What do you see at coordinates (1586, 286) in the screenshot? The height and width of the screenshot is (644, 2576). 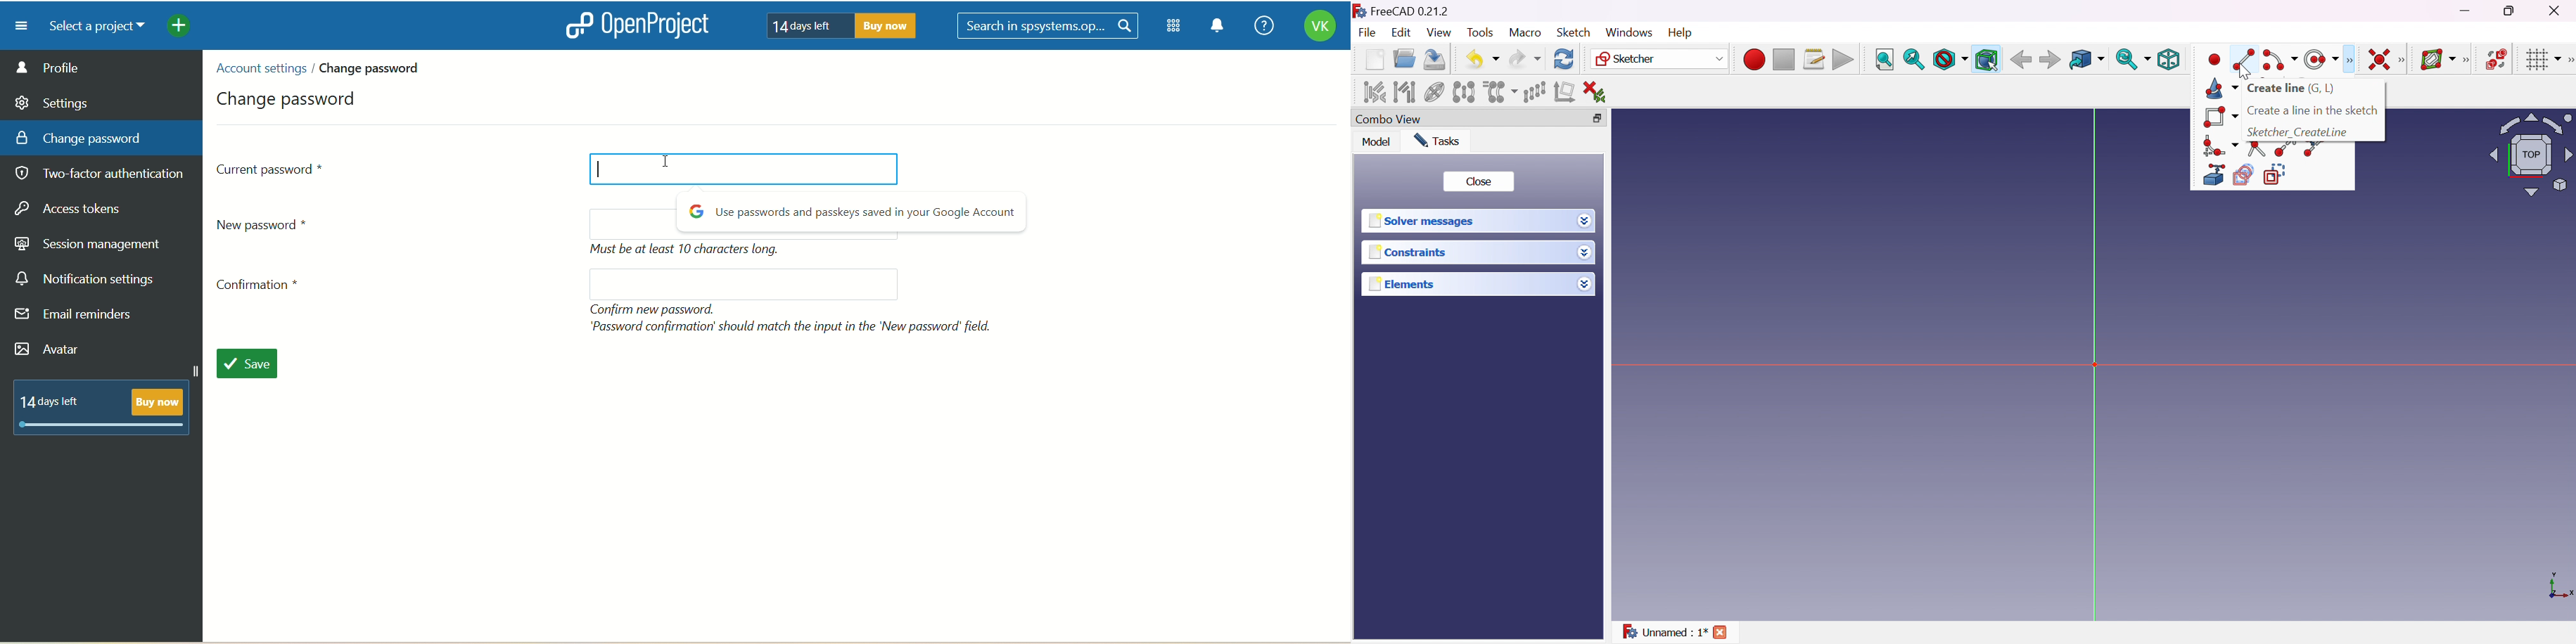 I see `Drop down` at bounding box center [1586, 286].